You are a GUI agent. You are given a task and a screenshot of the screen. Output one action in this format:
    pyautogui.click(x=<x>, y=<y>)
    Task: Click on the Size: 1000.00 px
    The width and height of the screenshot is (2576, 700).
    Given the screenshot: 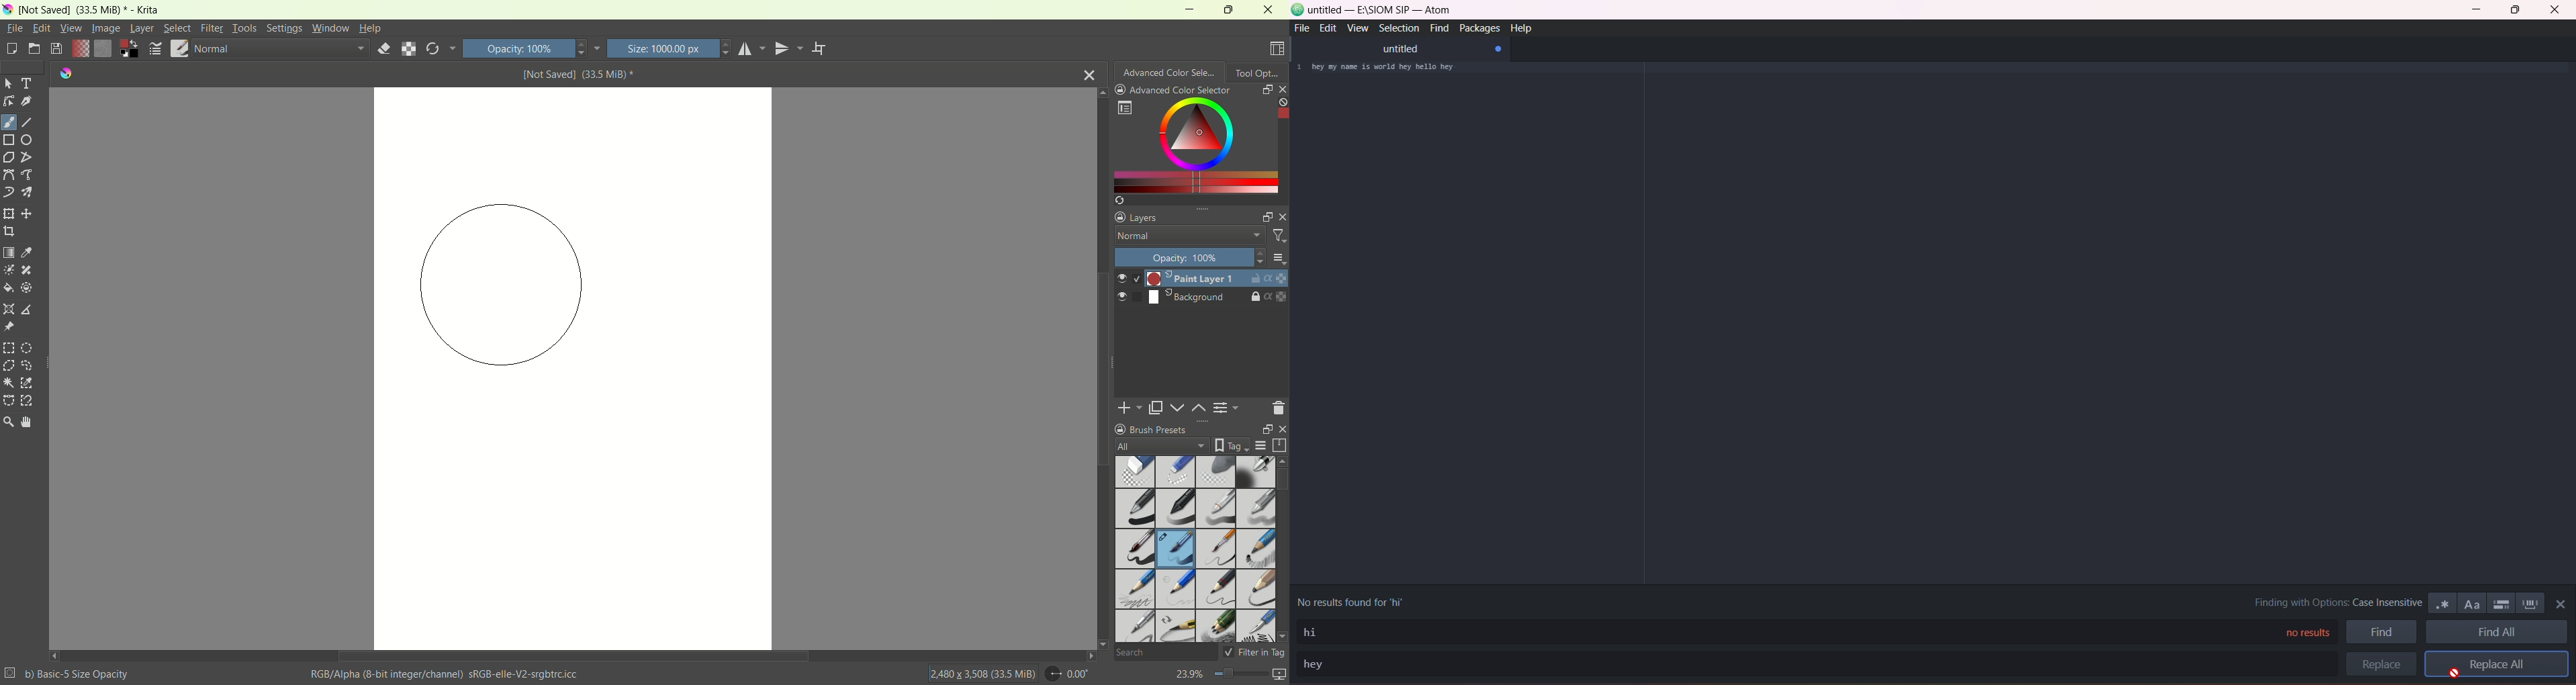 What is the action you would take?
    pyautogui.click(x=670, y=48)
    